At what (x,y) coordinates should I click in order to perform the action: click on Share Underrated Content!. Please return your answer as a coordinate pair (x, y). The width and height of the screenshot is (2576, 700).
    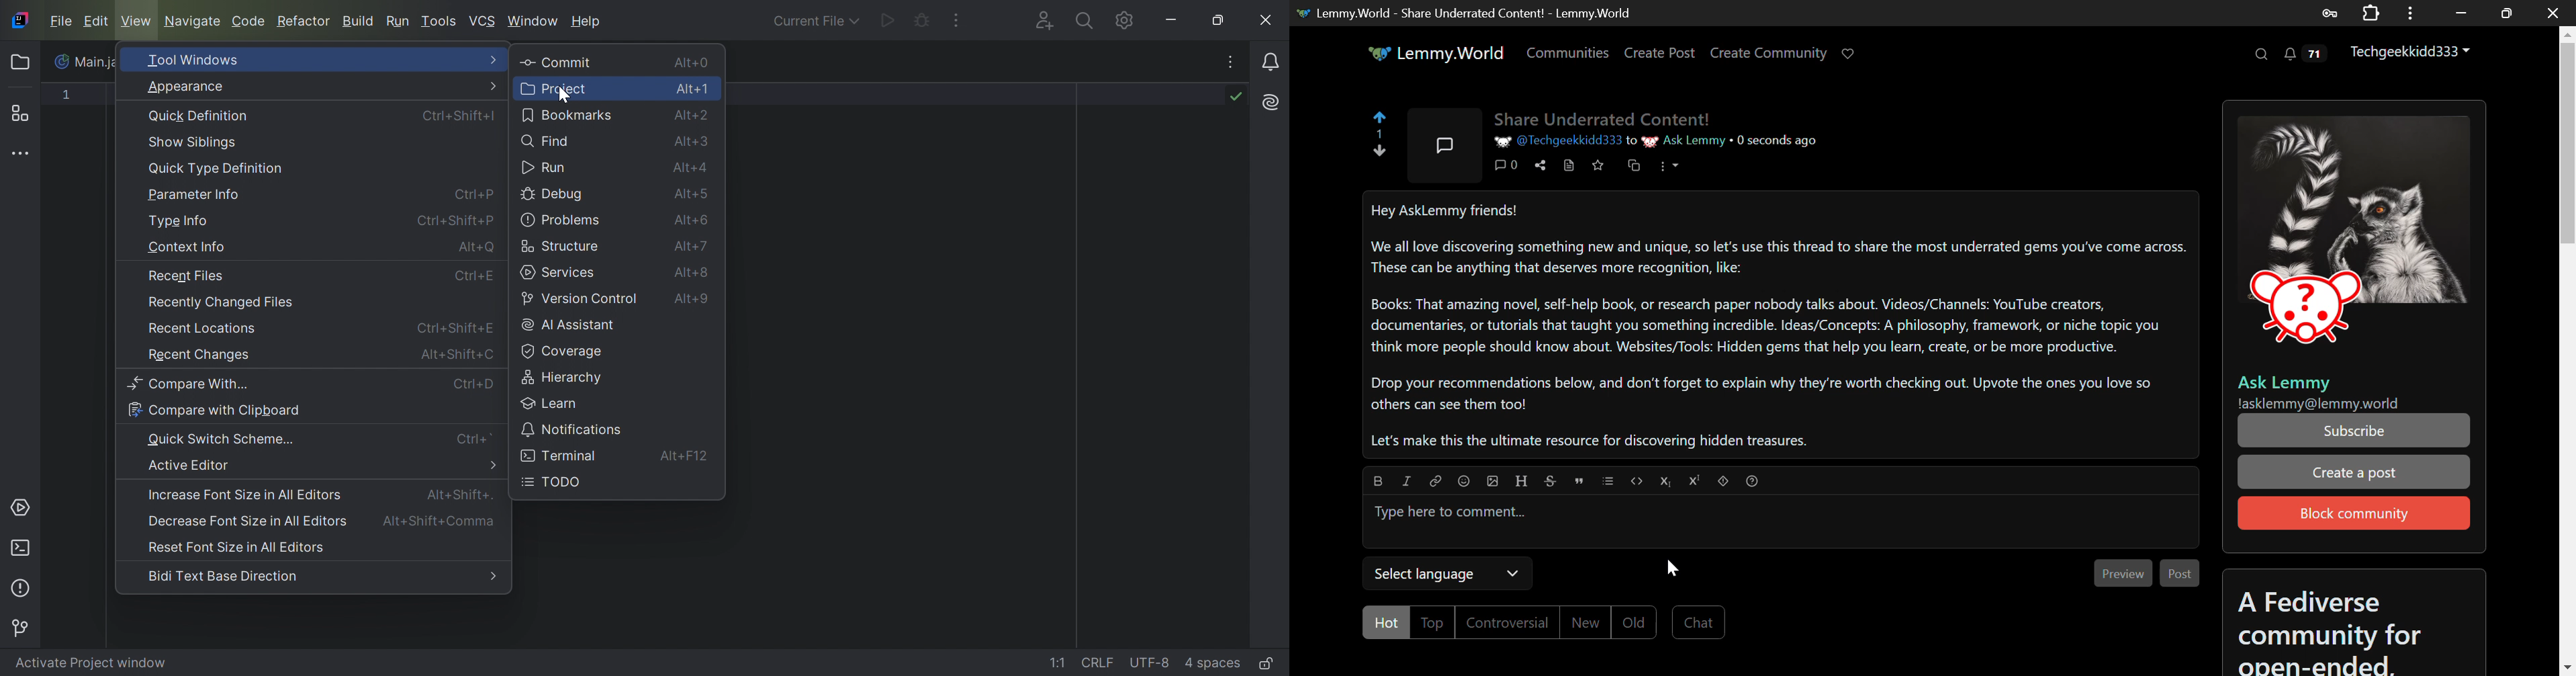
    Looking at the image, I should click on (1604, 117).